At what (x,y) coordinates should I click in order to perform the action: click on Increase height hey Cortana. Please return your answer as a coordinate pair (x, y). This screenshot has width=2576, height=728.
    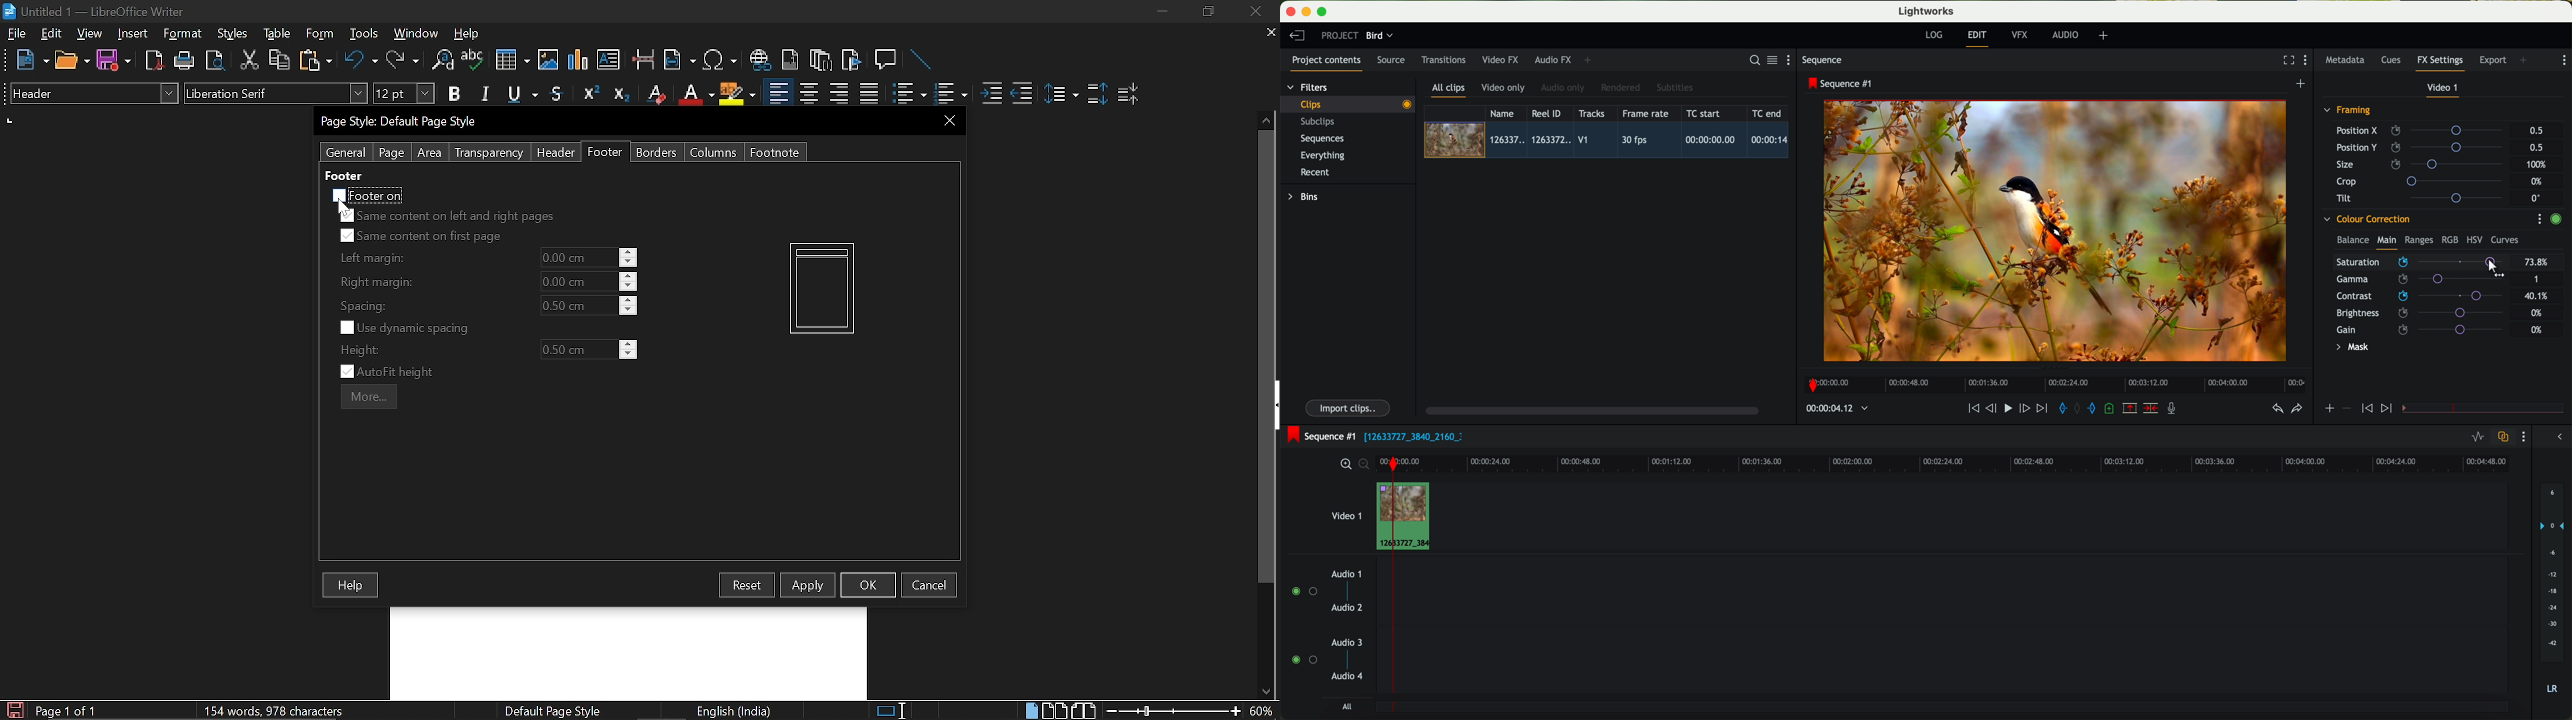
    Looking at the image, I should click on (629, 344).